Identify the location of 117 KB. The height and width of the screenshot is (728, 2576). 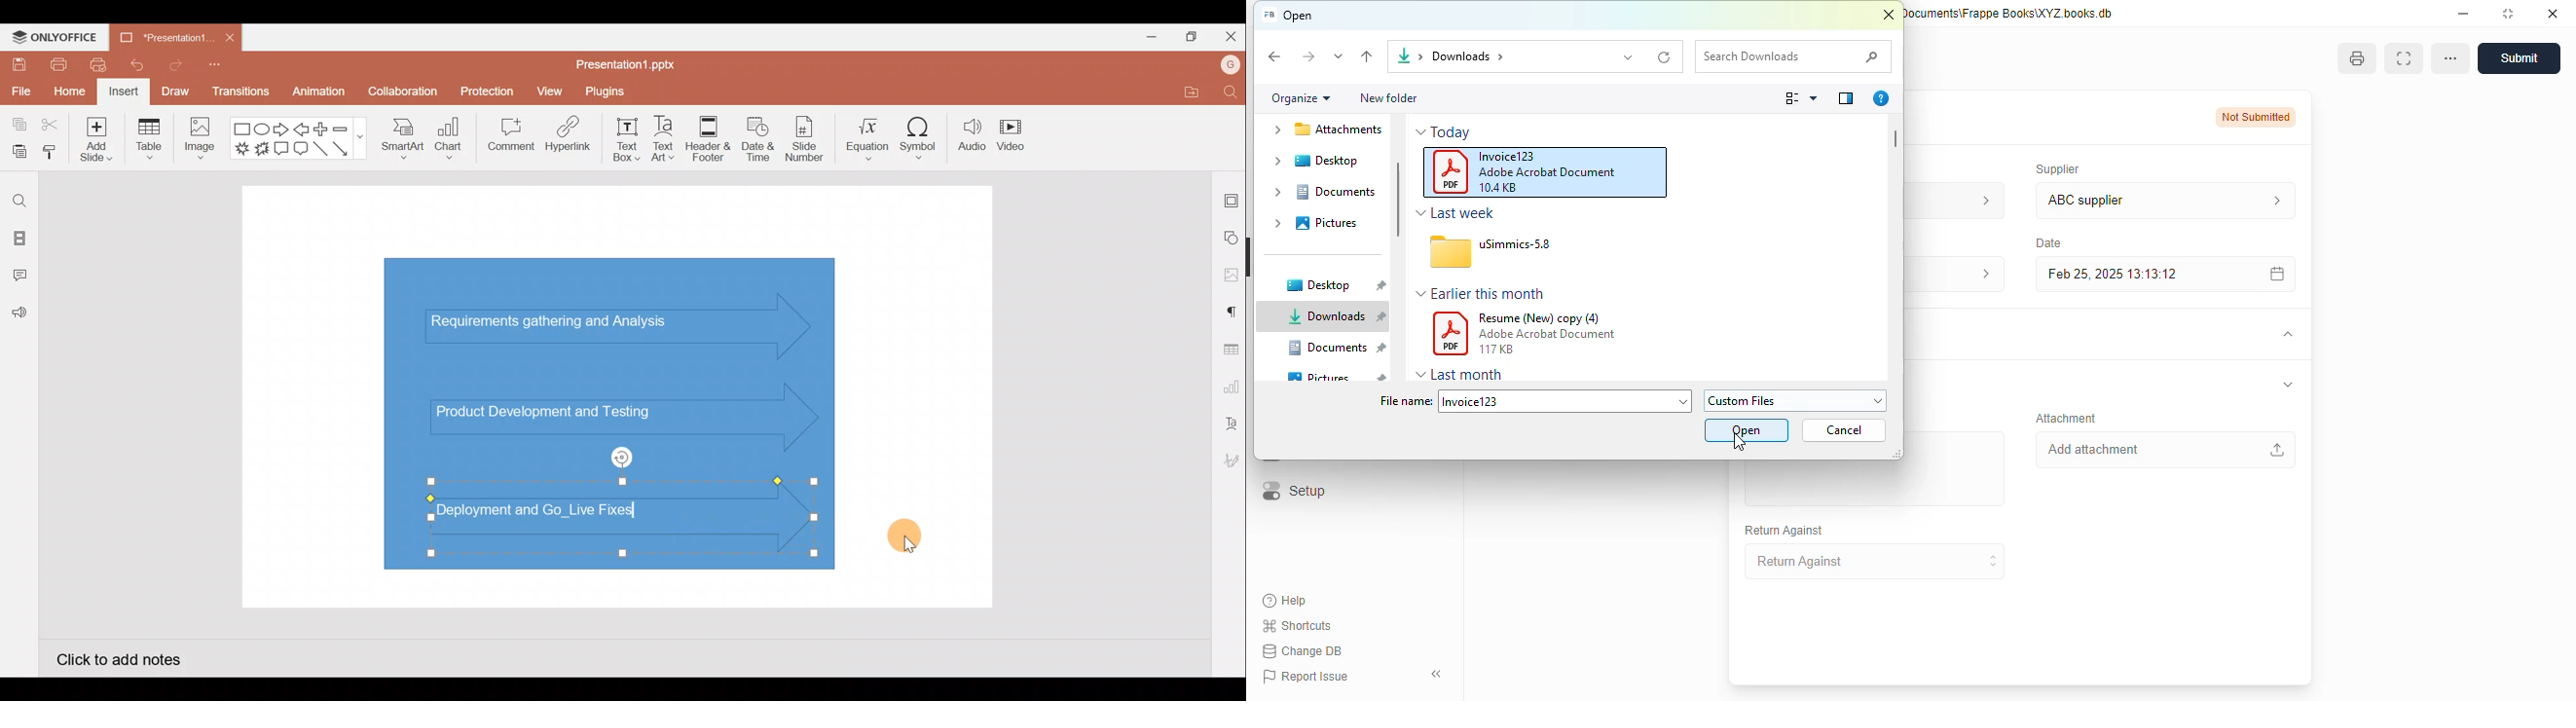
(1495, 349).